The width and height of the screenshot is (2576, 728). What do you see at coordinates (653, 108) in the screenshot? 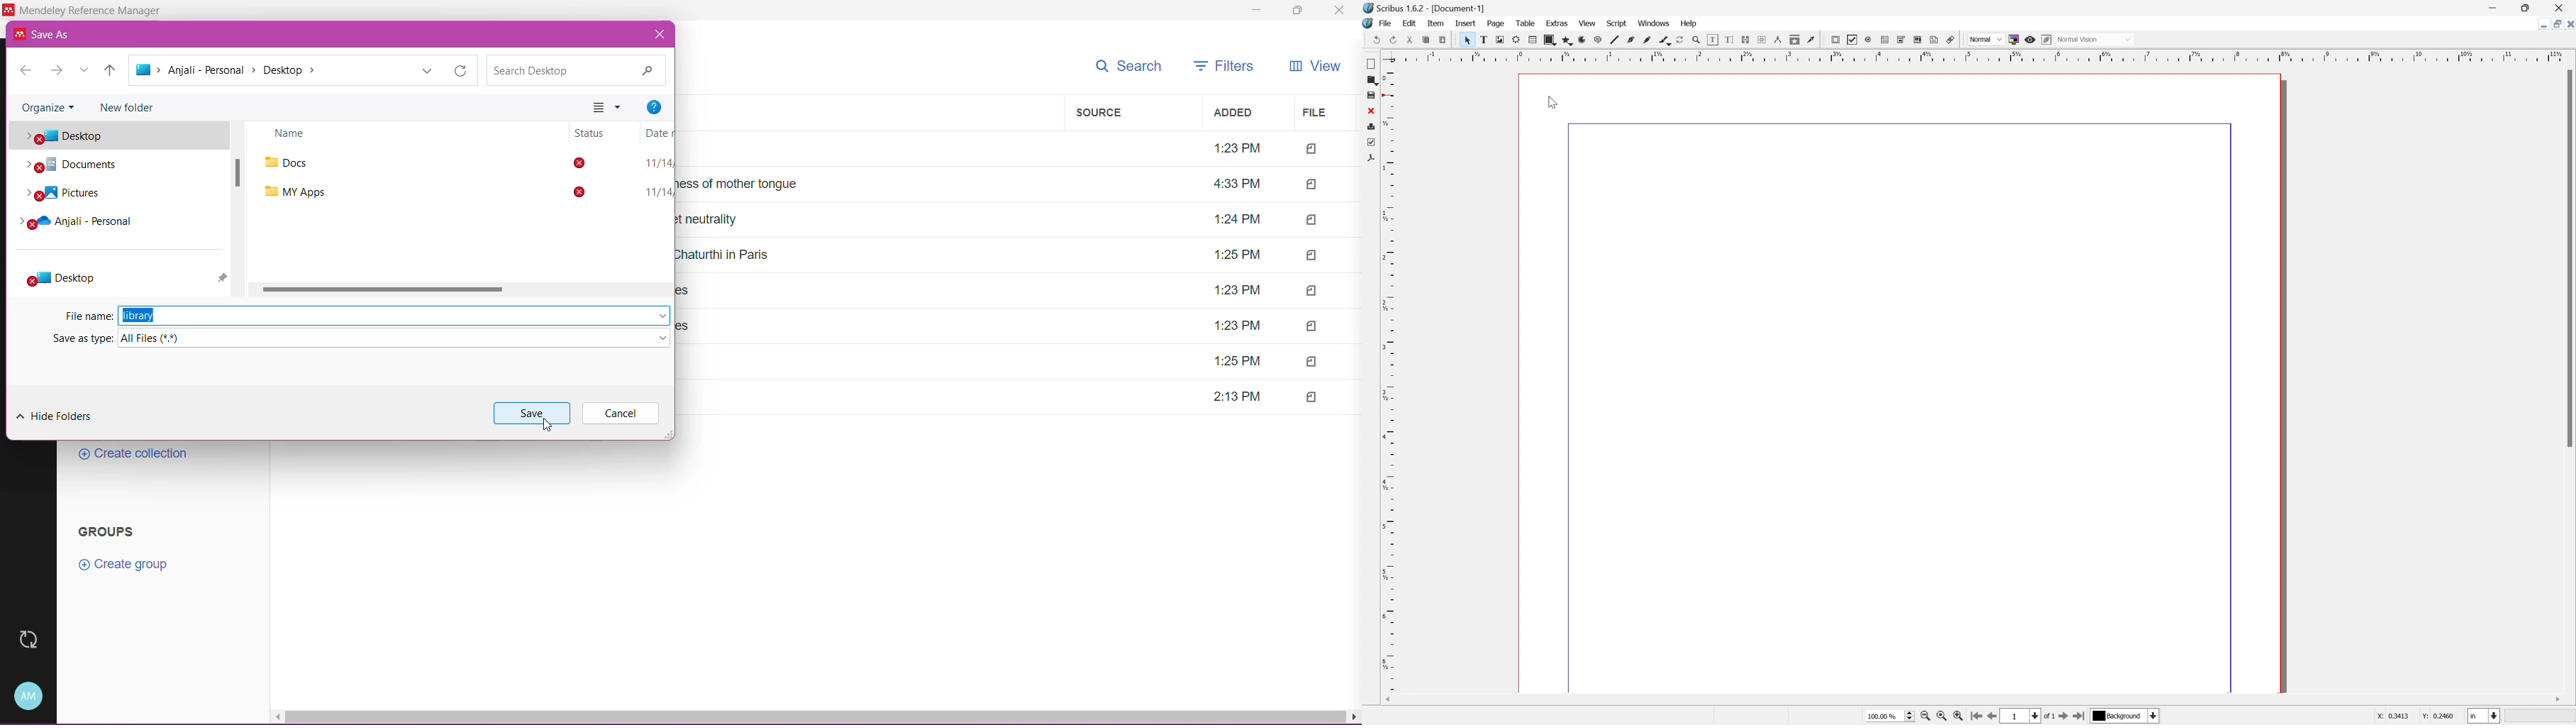
I see `Get Help` at bounding box center [653, 108].